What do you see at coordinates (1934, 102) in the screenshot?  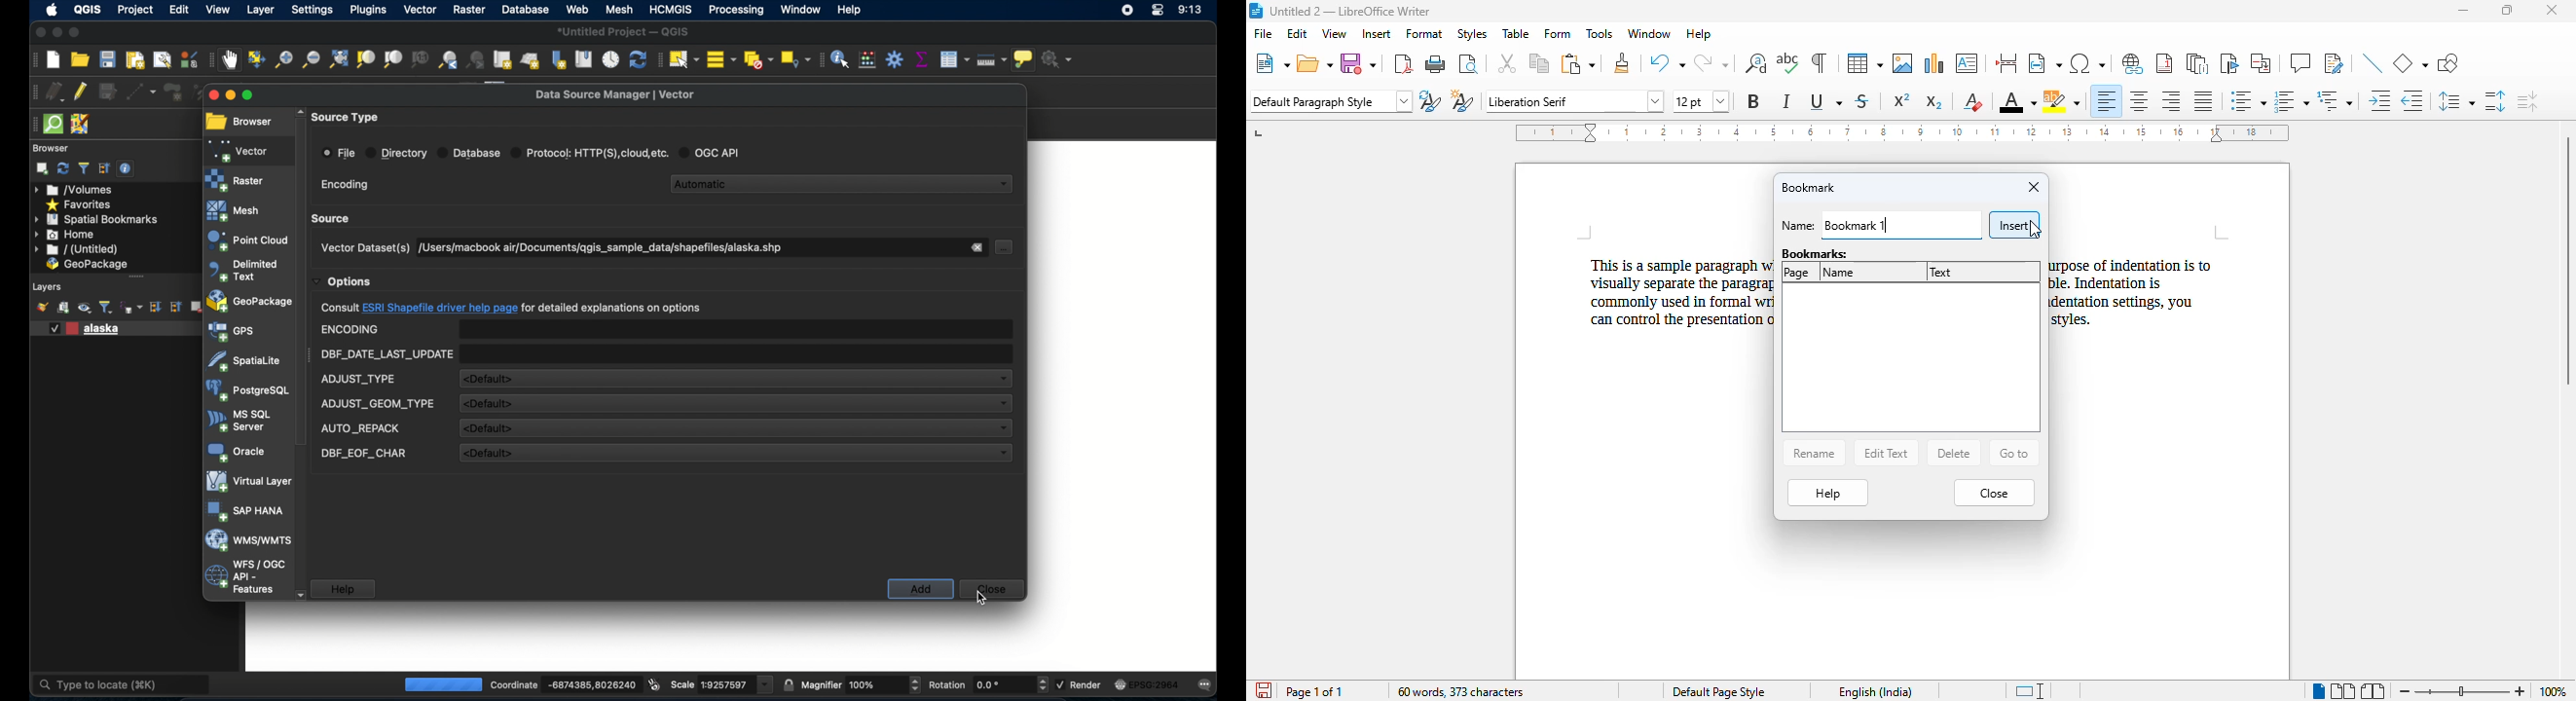 I see `subscript` at bounding box center [1934, 102].